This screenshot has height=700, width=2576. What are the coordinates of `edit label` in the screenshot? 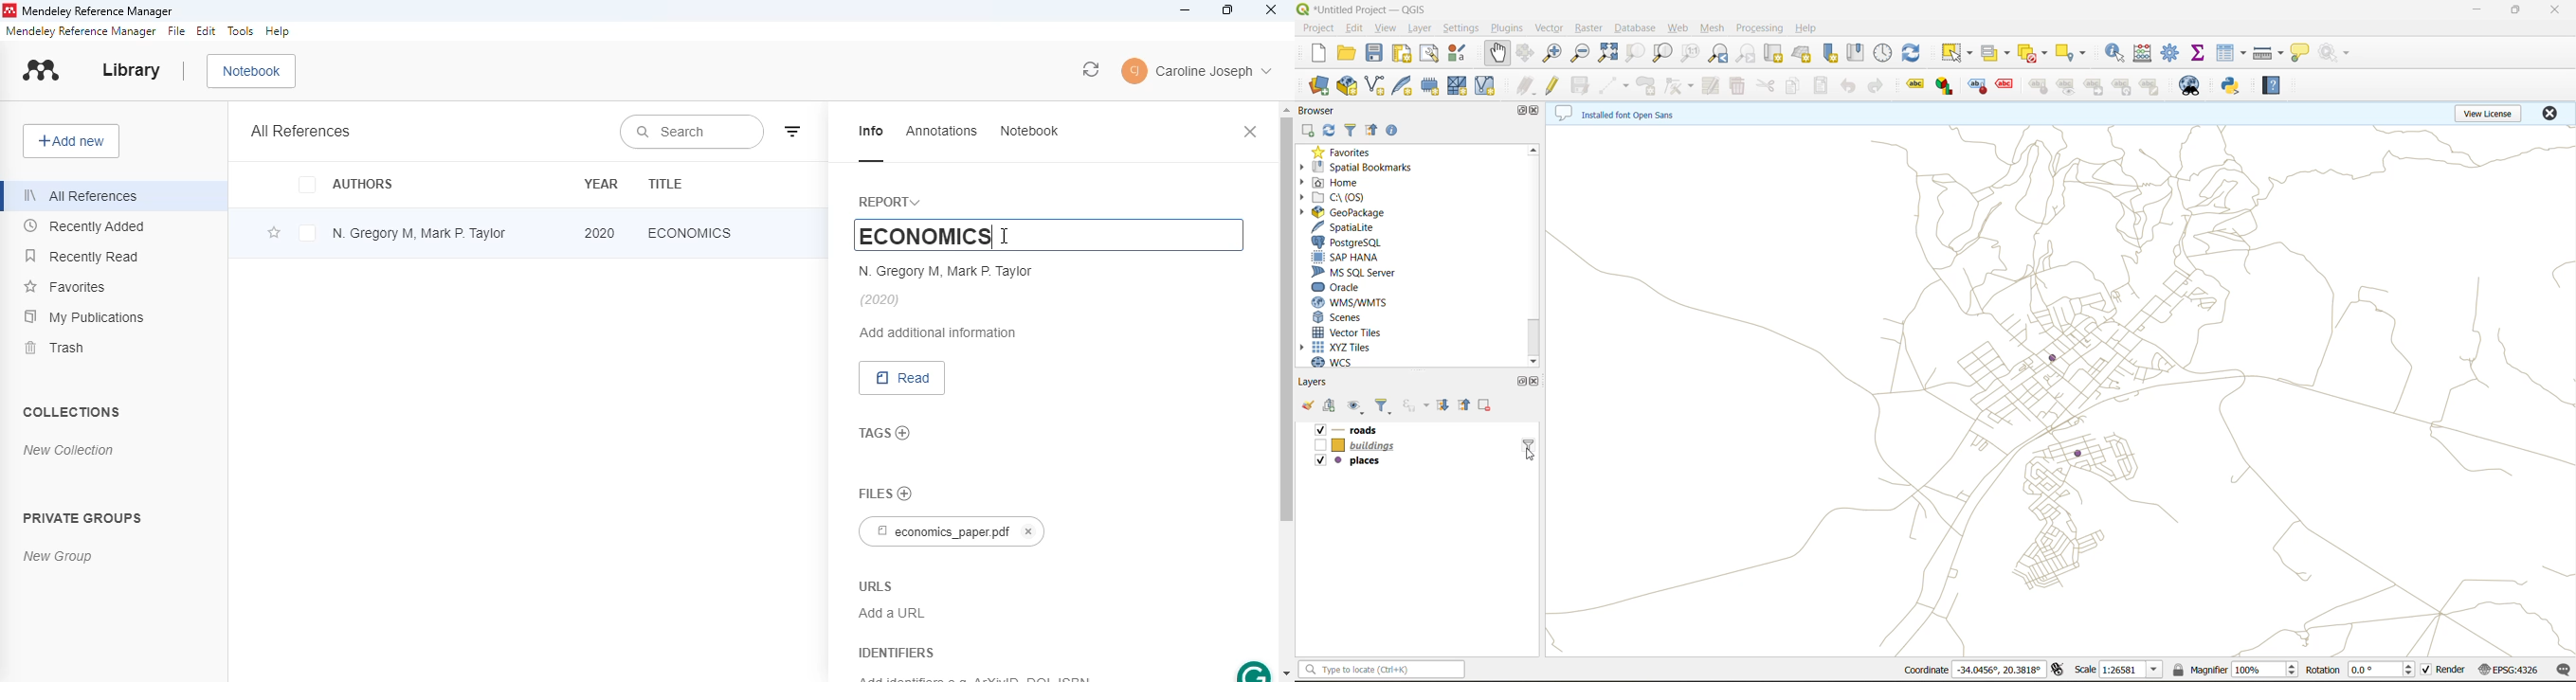 It's located at (2149, 86).